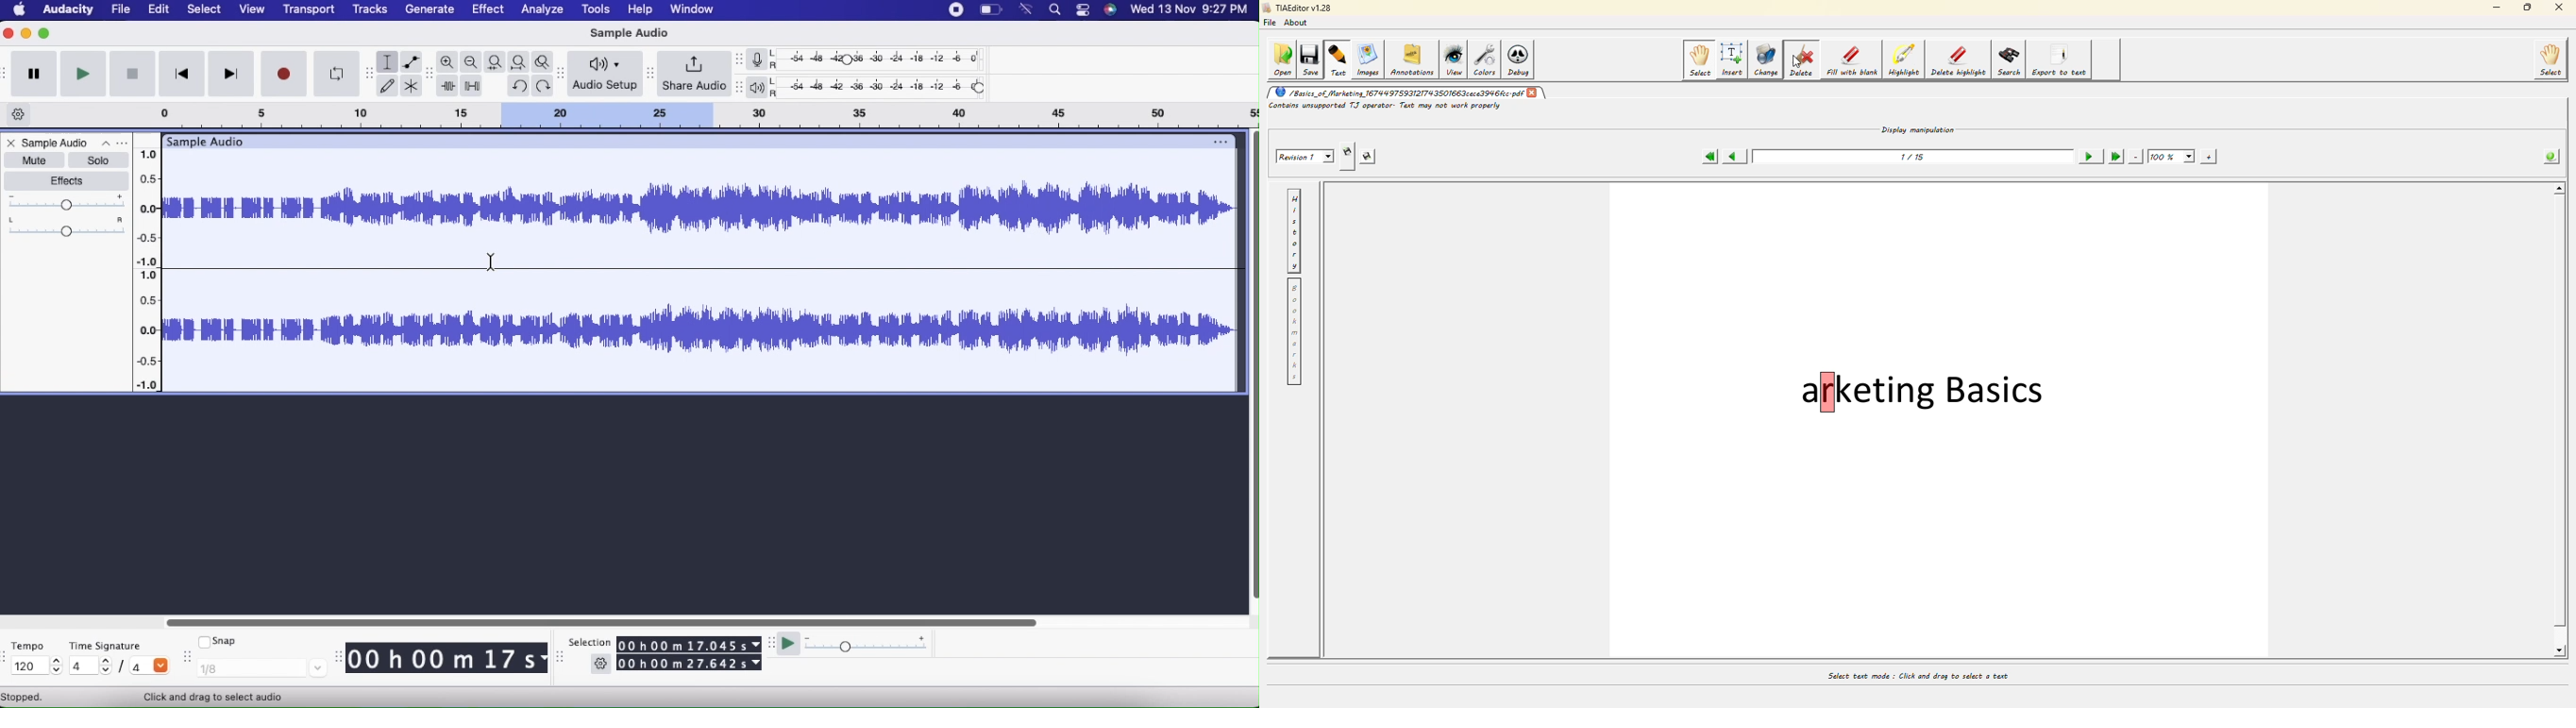 The image size is (2576, 728). I want to click on Play, so click(82, 74).